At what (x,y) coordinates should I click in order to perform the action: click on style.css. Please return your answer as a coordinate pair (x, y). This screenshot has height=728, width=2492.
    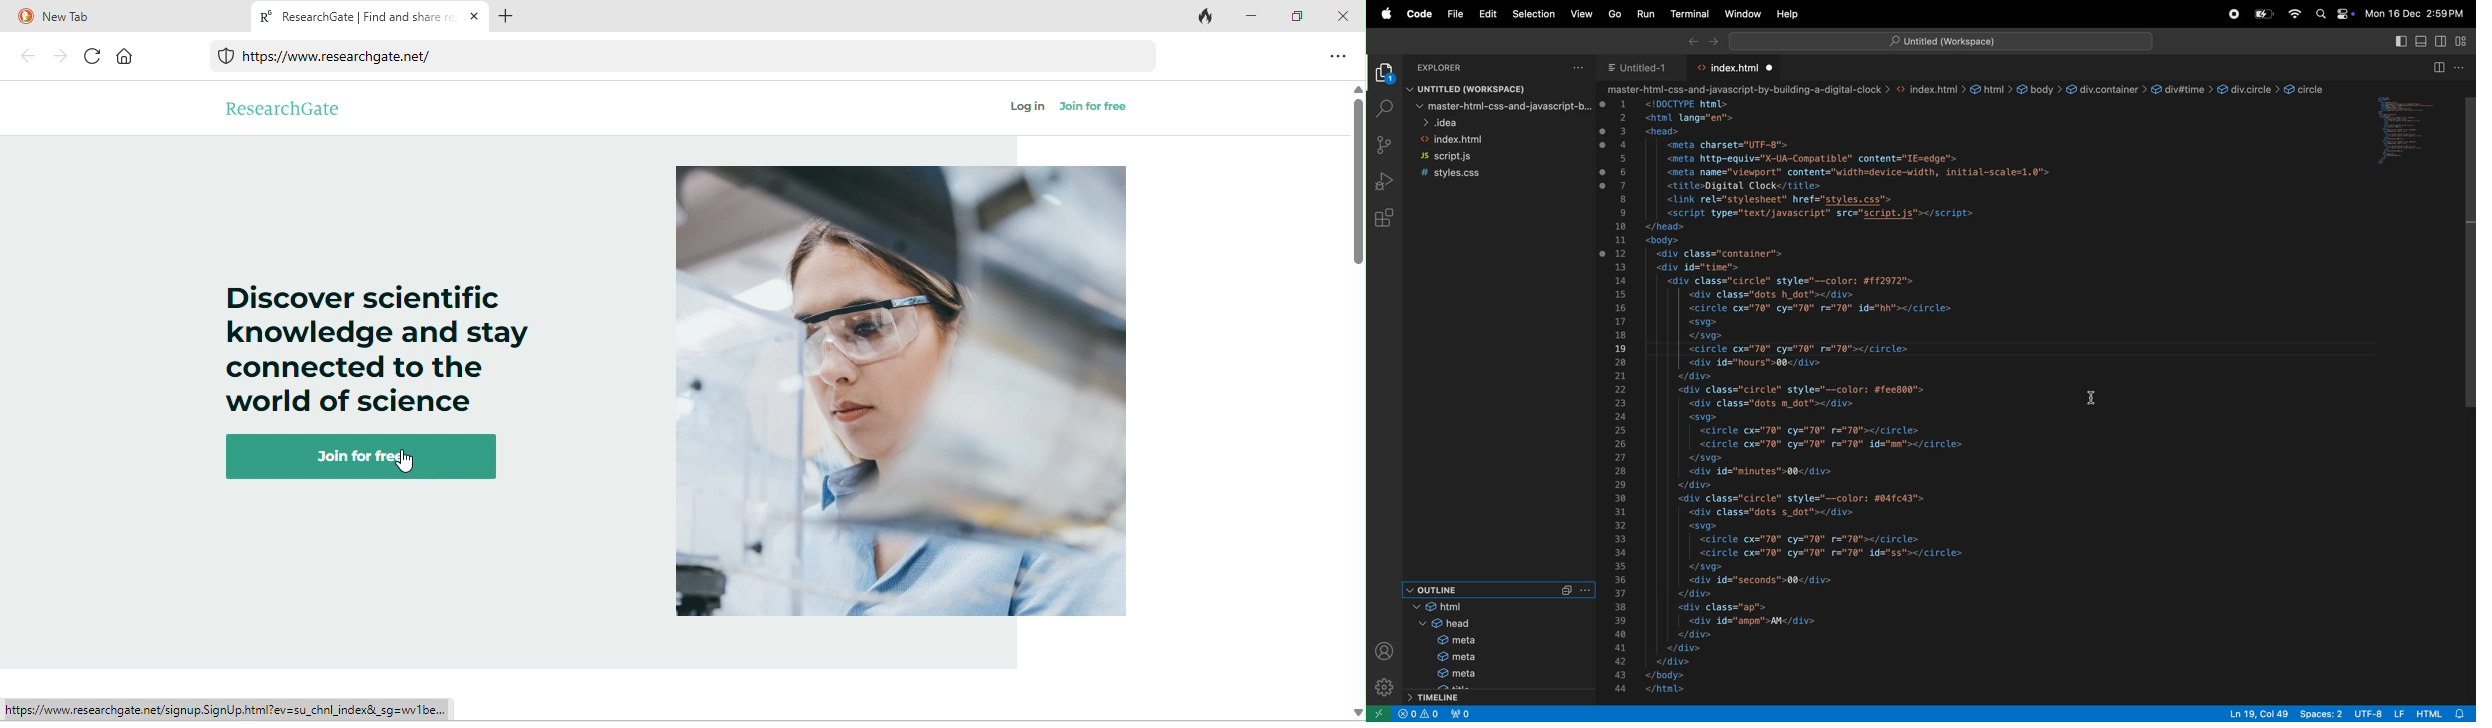
    Looking at the image, I should click on (1463, 174).